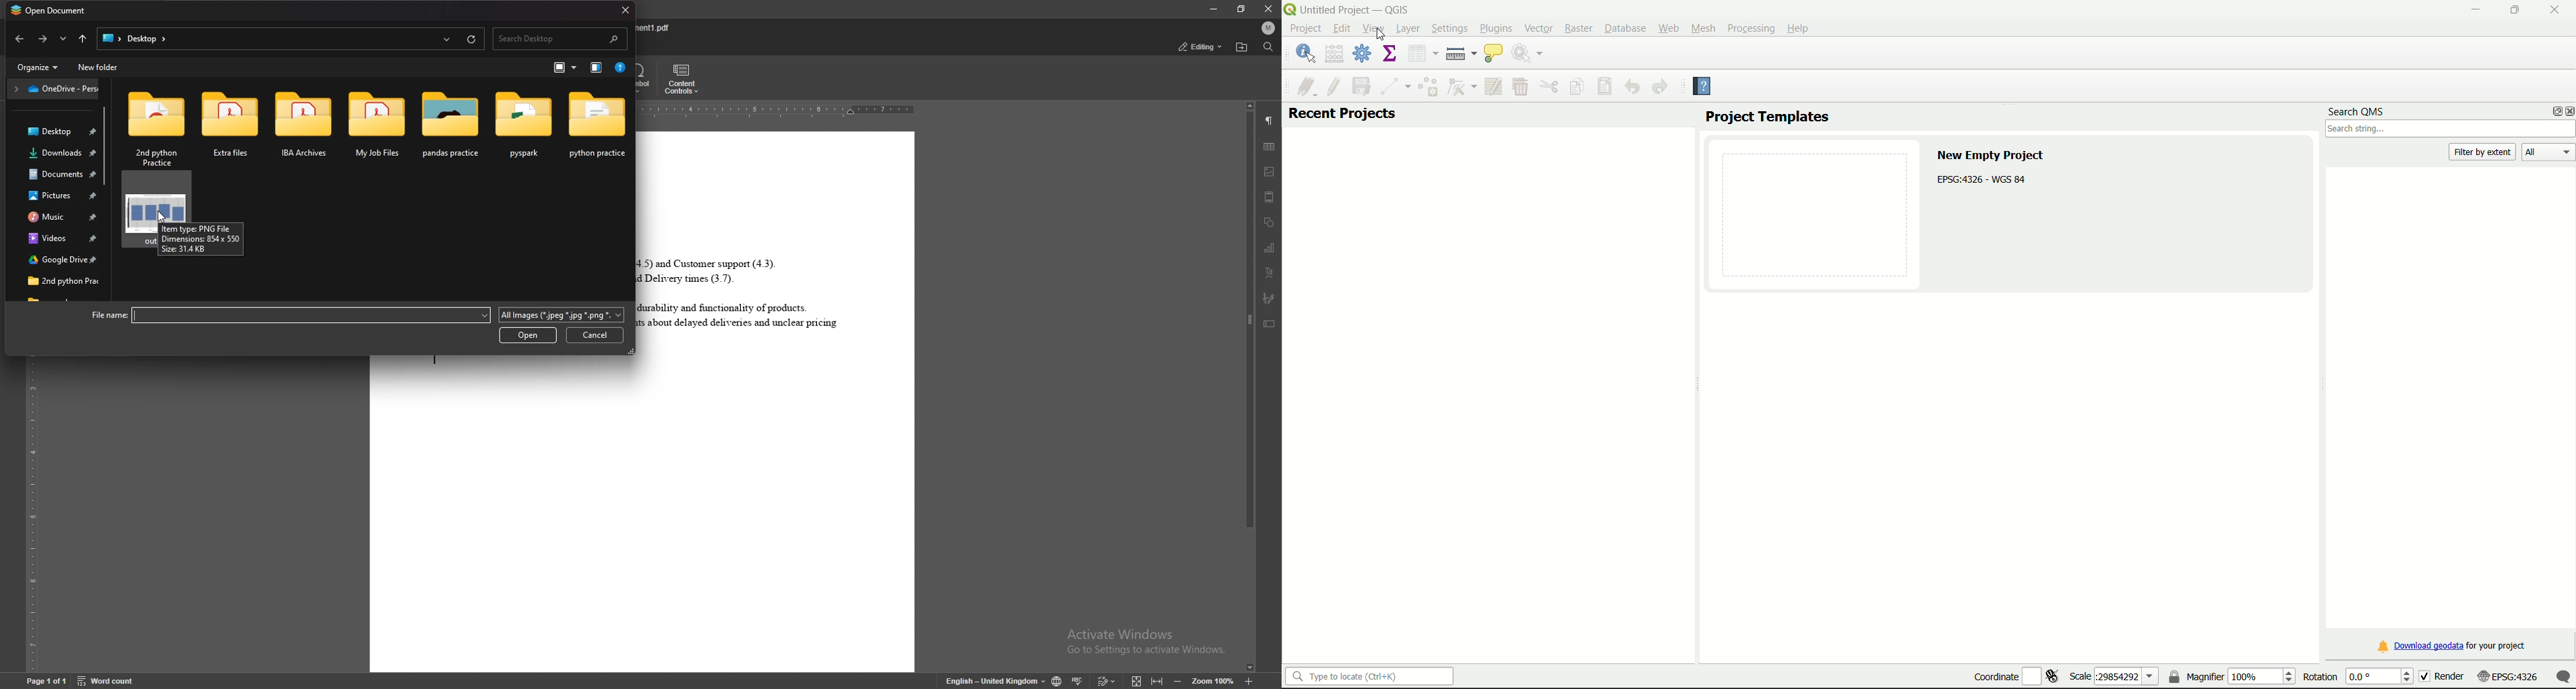  What do you see at coordinates (1632, 86) in the screenshot?
I see `Undo` at bounding box center [1632, 86].